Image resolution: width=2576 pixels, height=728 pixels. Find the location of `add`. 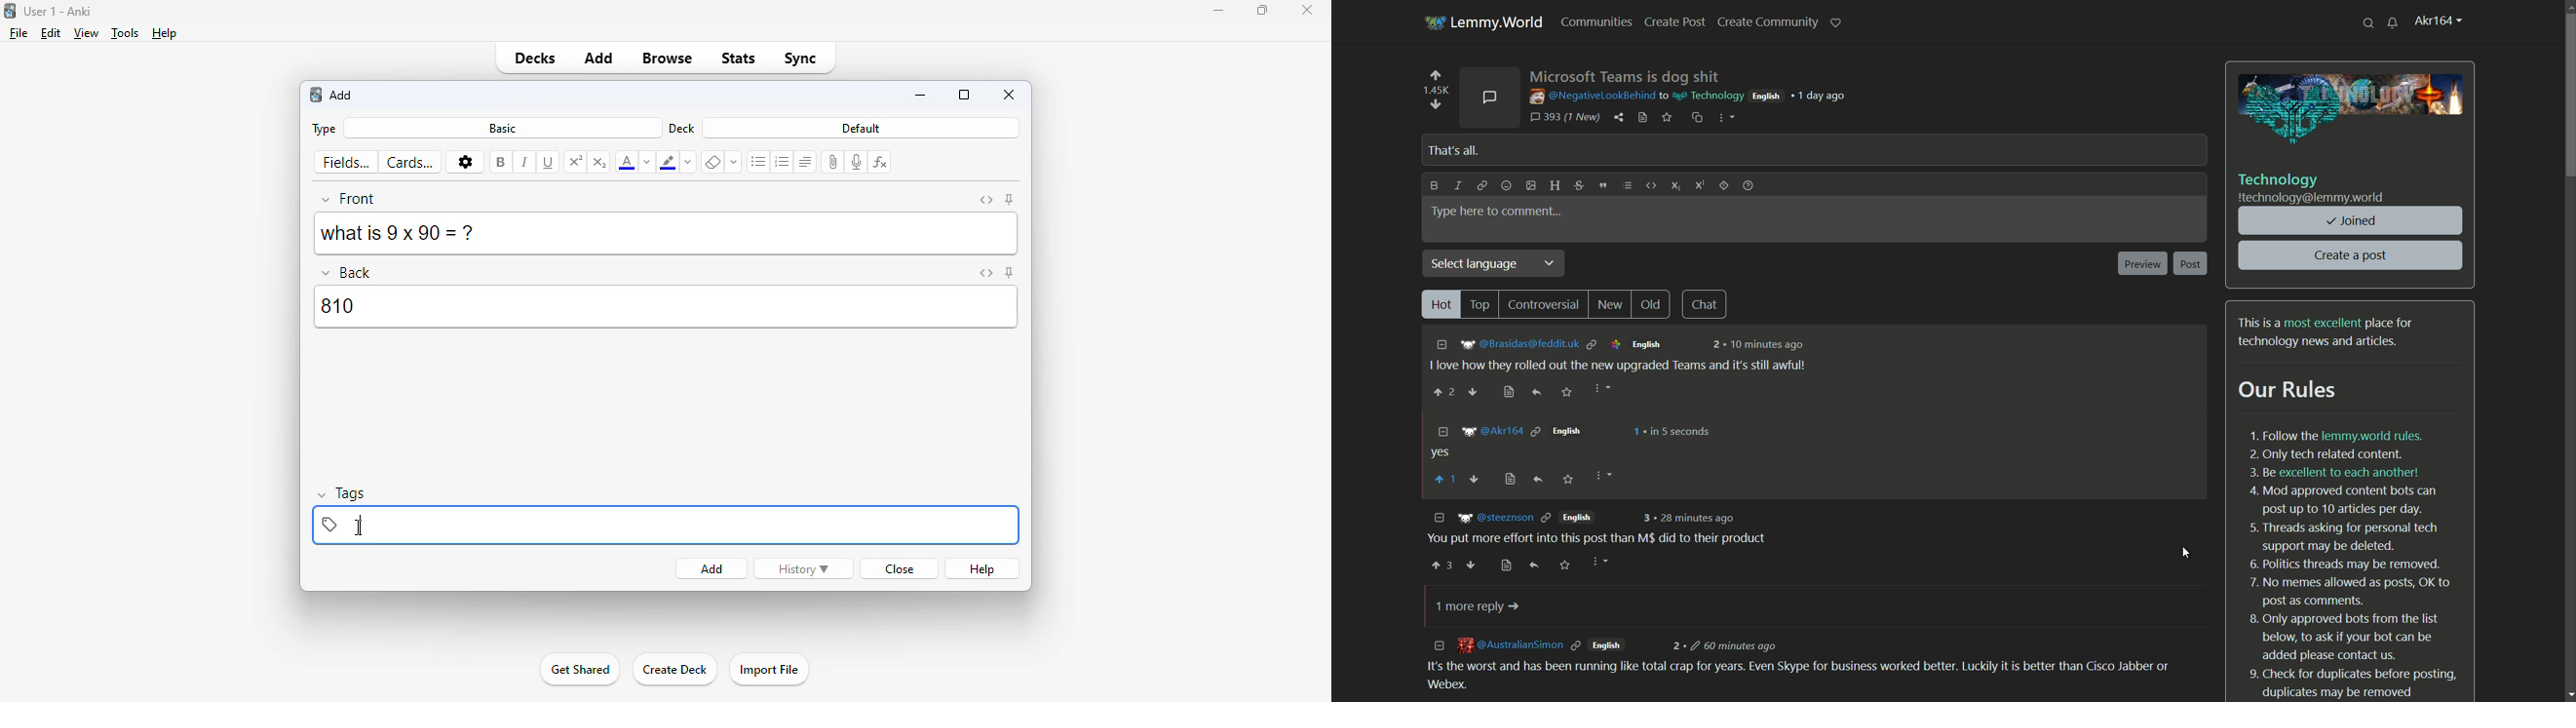

add is located at coordinates (600, 57).